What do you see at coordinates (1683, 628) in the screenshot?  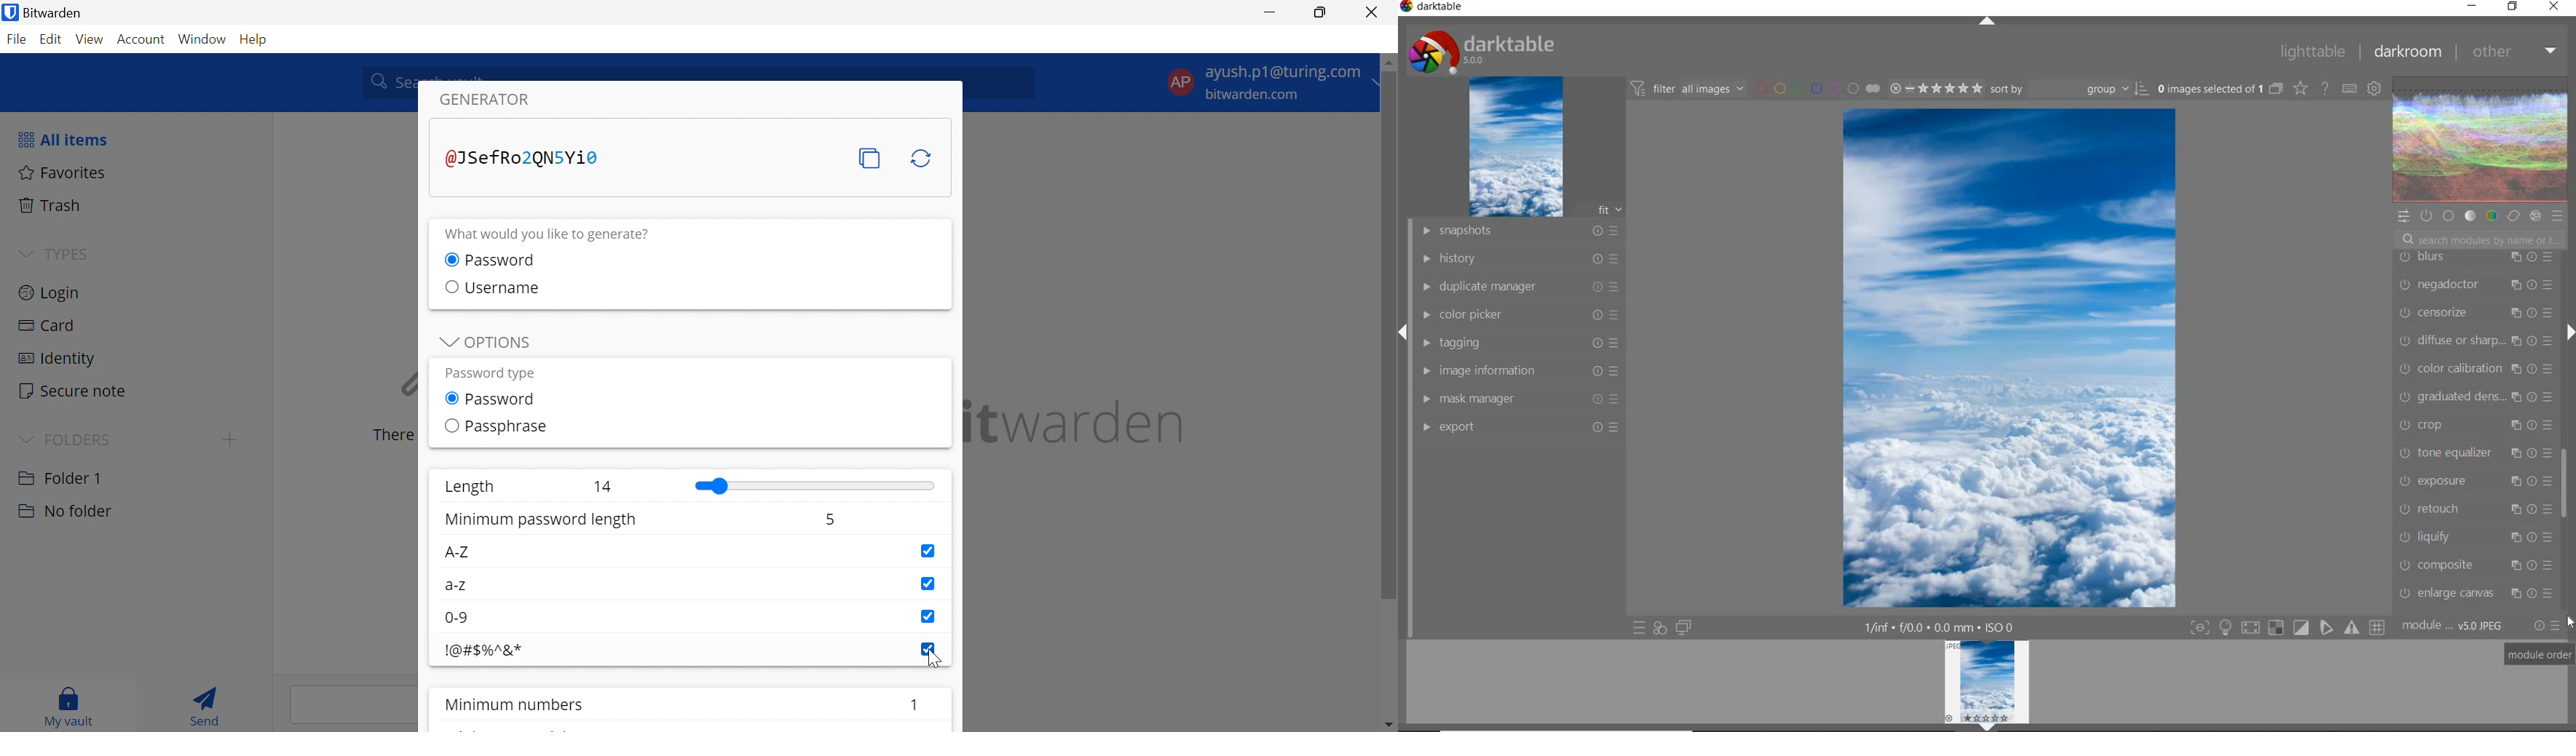 I see `DISPLAY A SECOND DARKROOM DISPLAY` at bounding box center [1683, 628].